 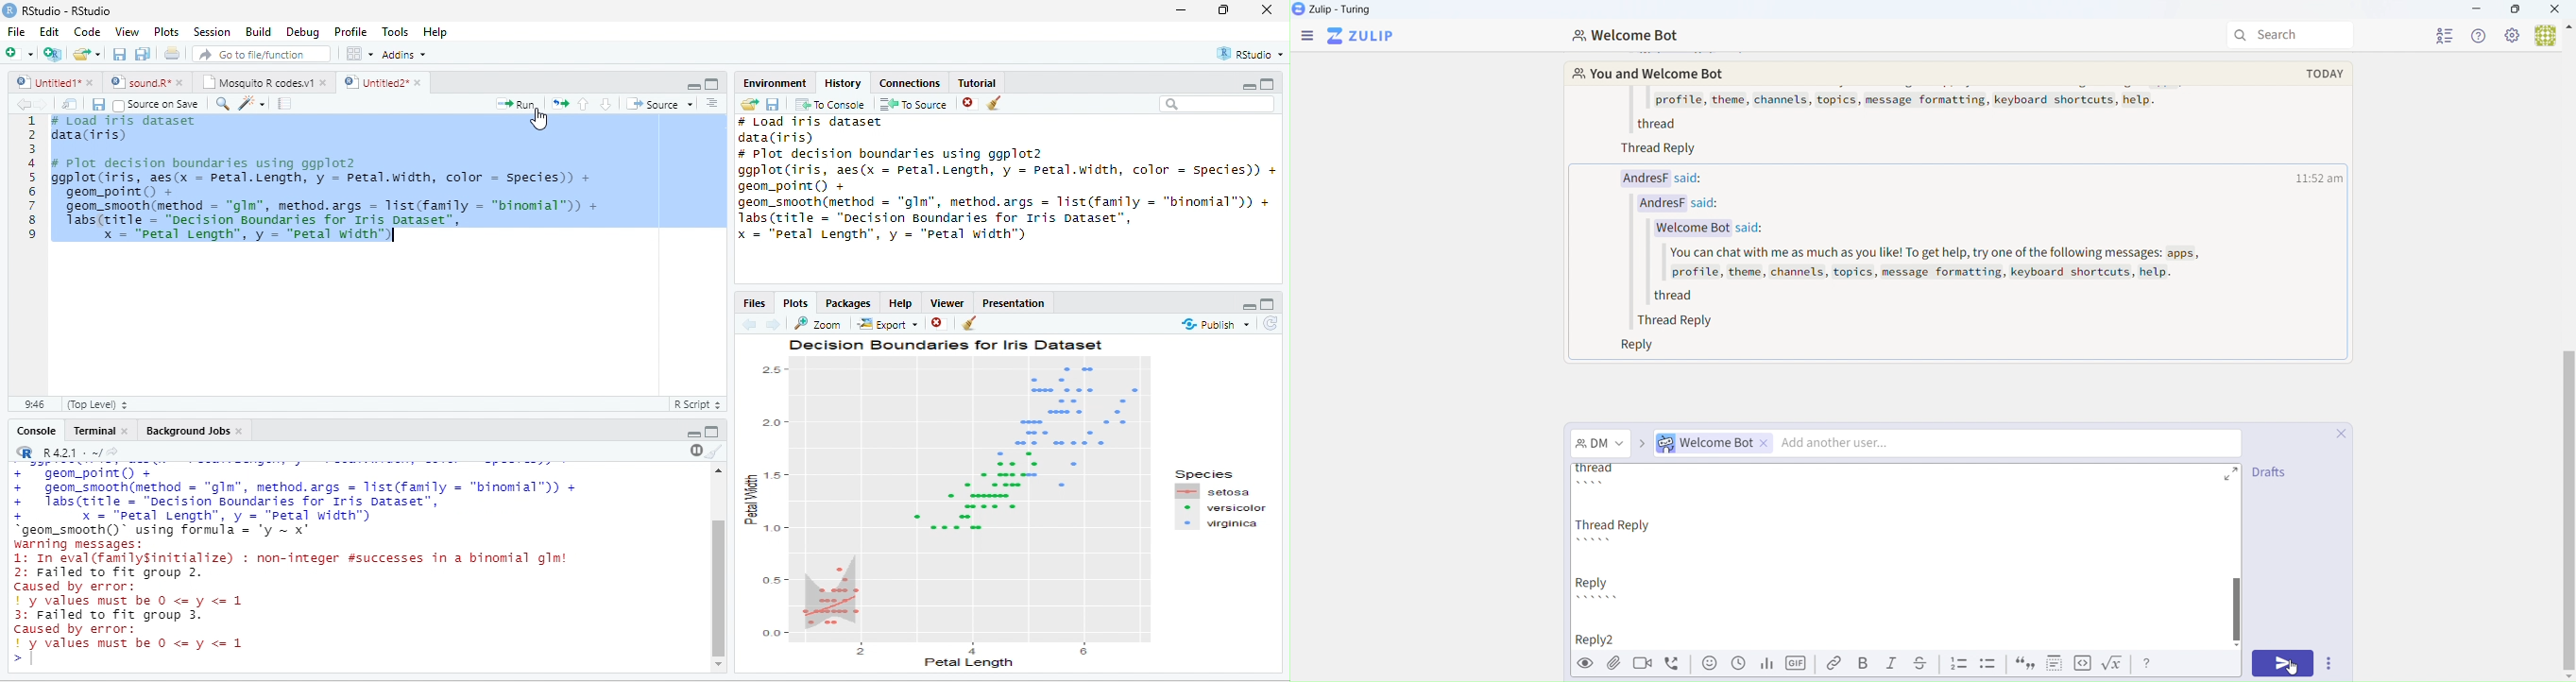 What do you see at coordinates (174, 530) in the screenshot?
I see `“geom_smooth() using formula = 'y ~ x°` at bounding box center [174, 530].